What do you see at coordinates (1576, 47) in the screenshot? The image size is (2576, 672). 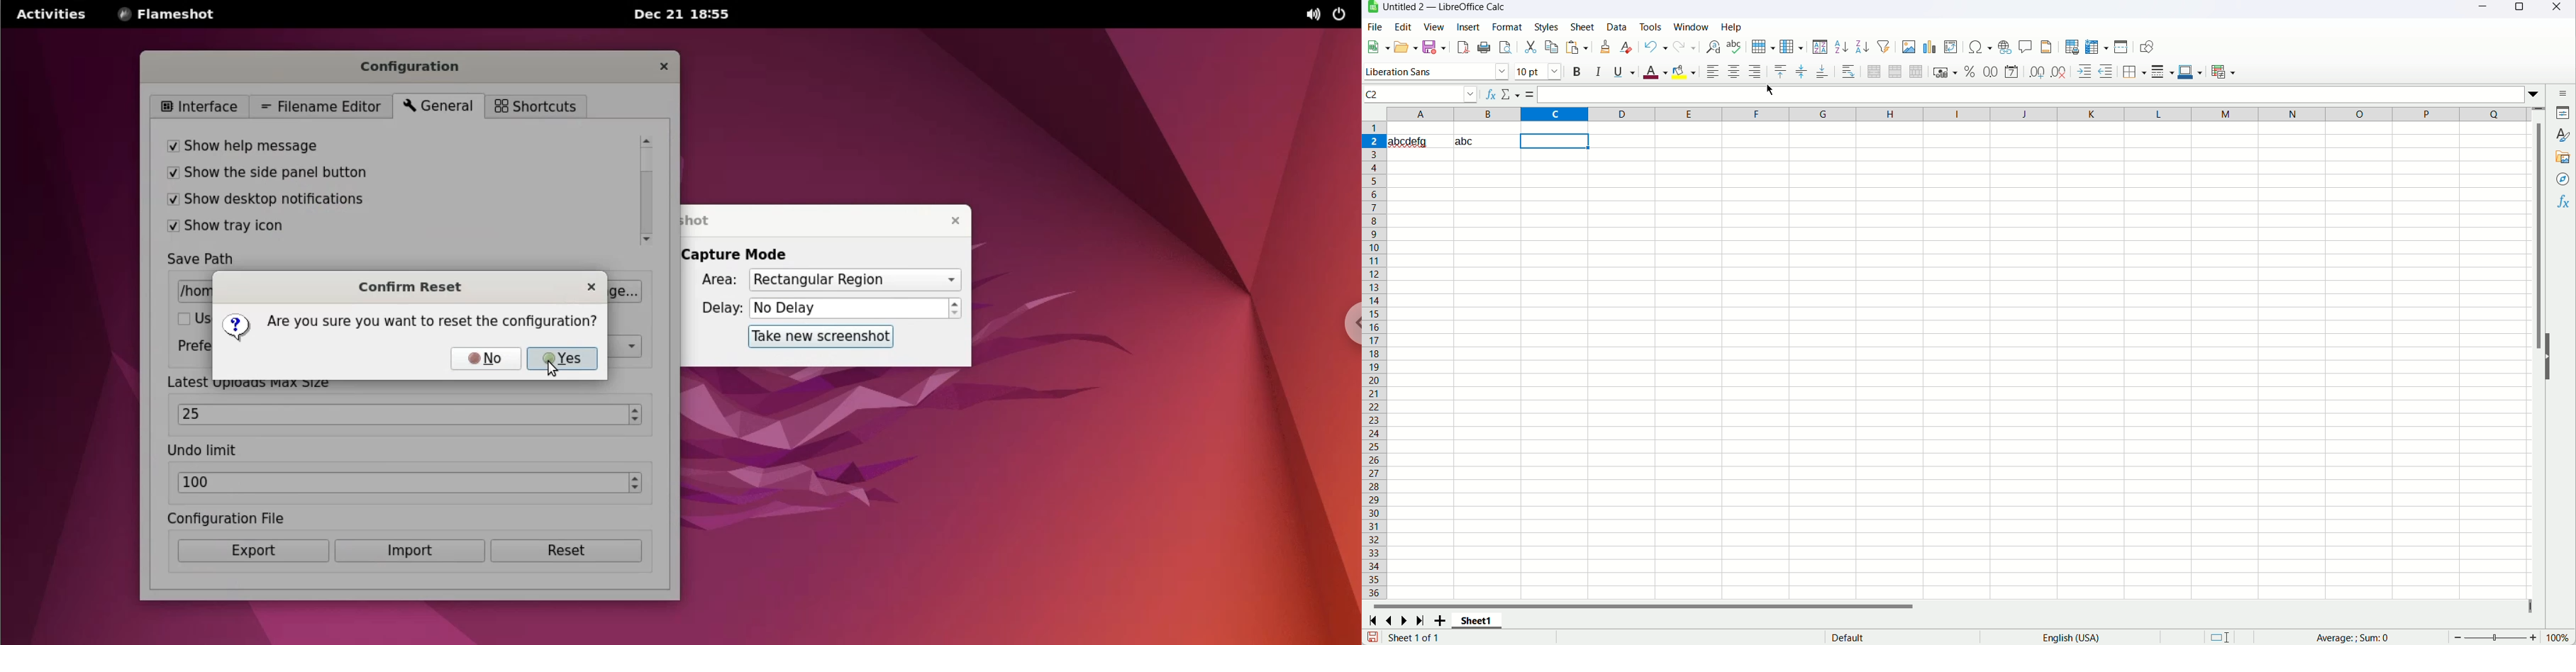 I see `paste` at bounding box center [1576, 47].